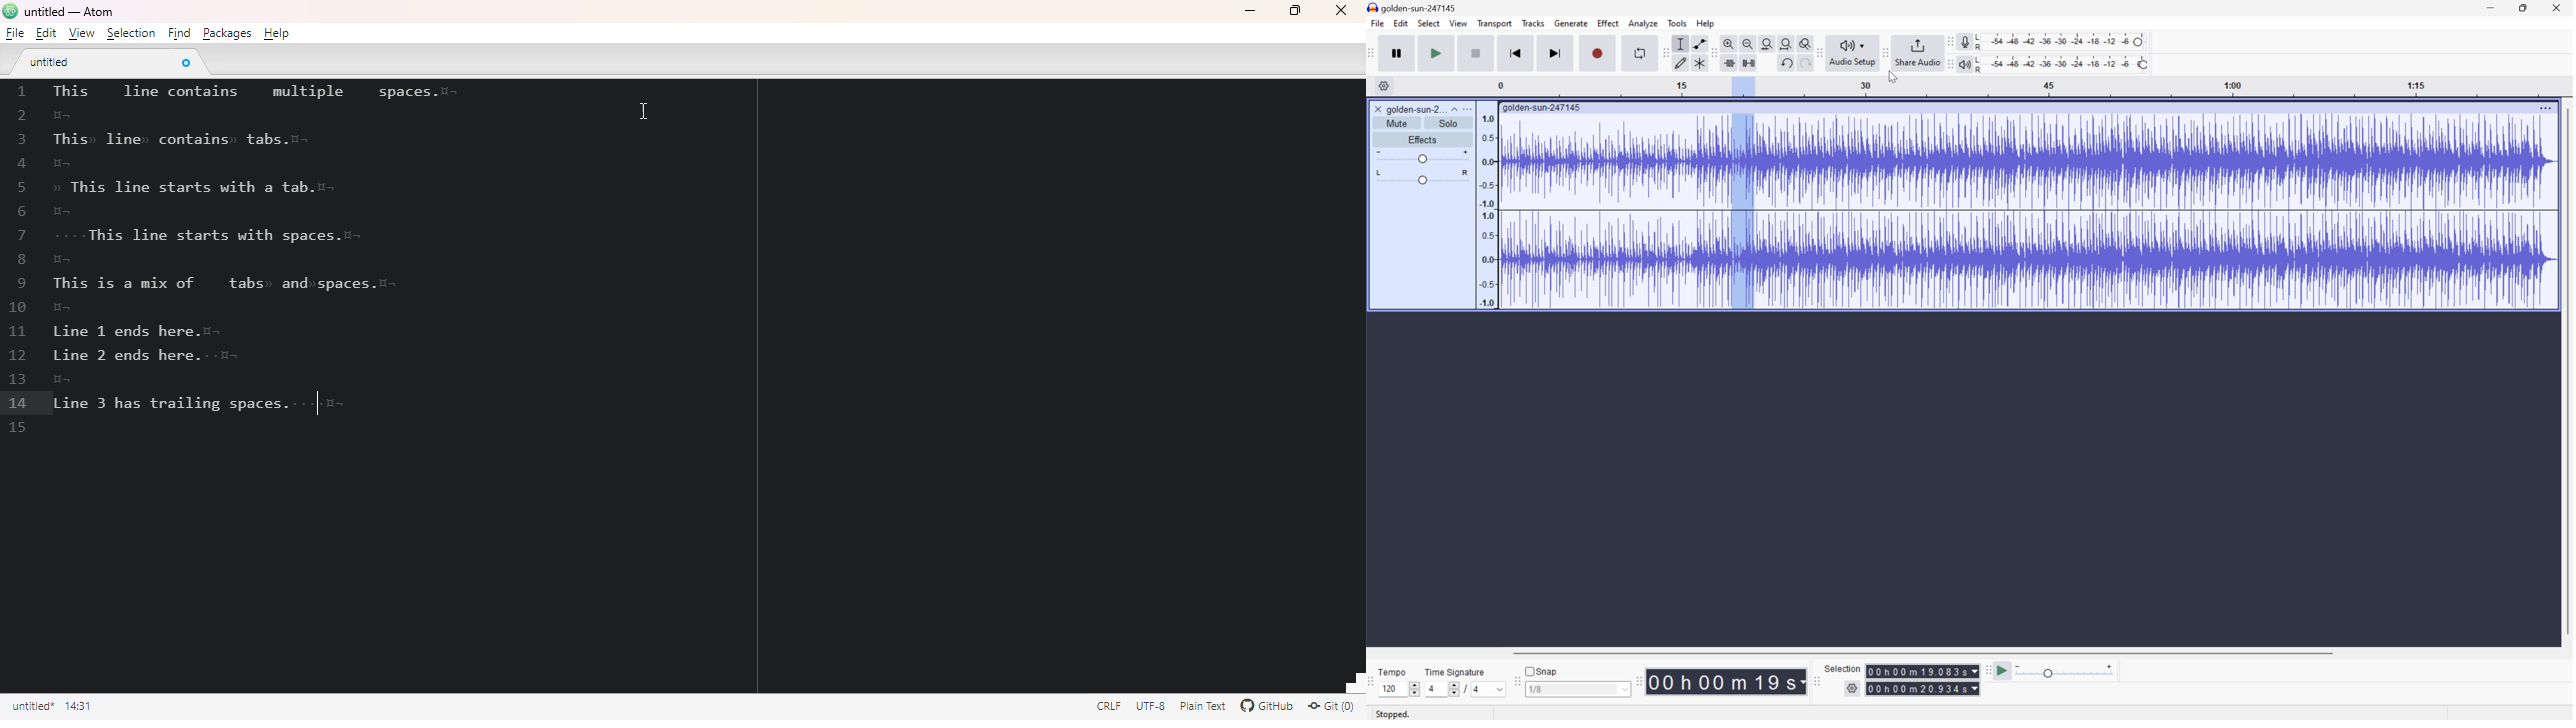  Describe the element at coordinates (1788, 43) in the screenshot. I see `Fit project to width` at that location.